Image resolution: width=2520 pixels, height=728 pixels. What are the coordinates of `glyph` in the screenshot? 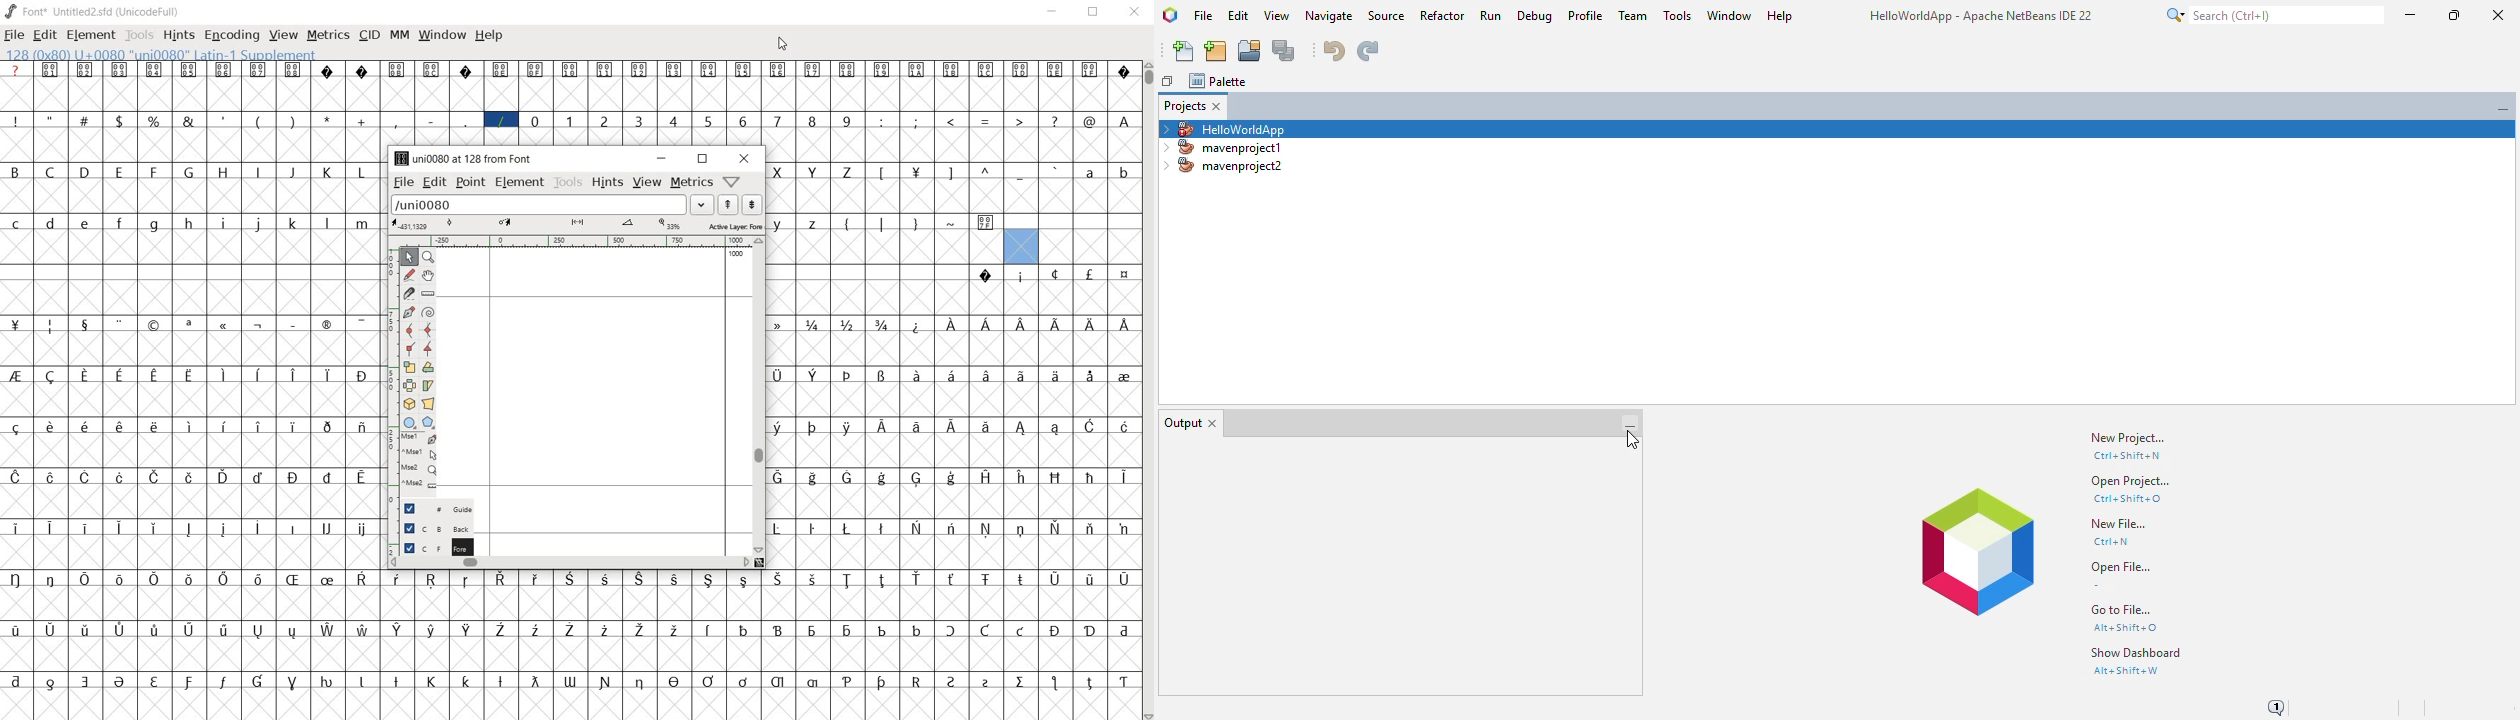 It's located at (50, 426).